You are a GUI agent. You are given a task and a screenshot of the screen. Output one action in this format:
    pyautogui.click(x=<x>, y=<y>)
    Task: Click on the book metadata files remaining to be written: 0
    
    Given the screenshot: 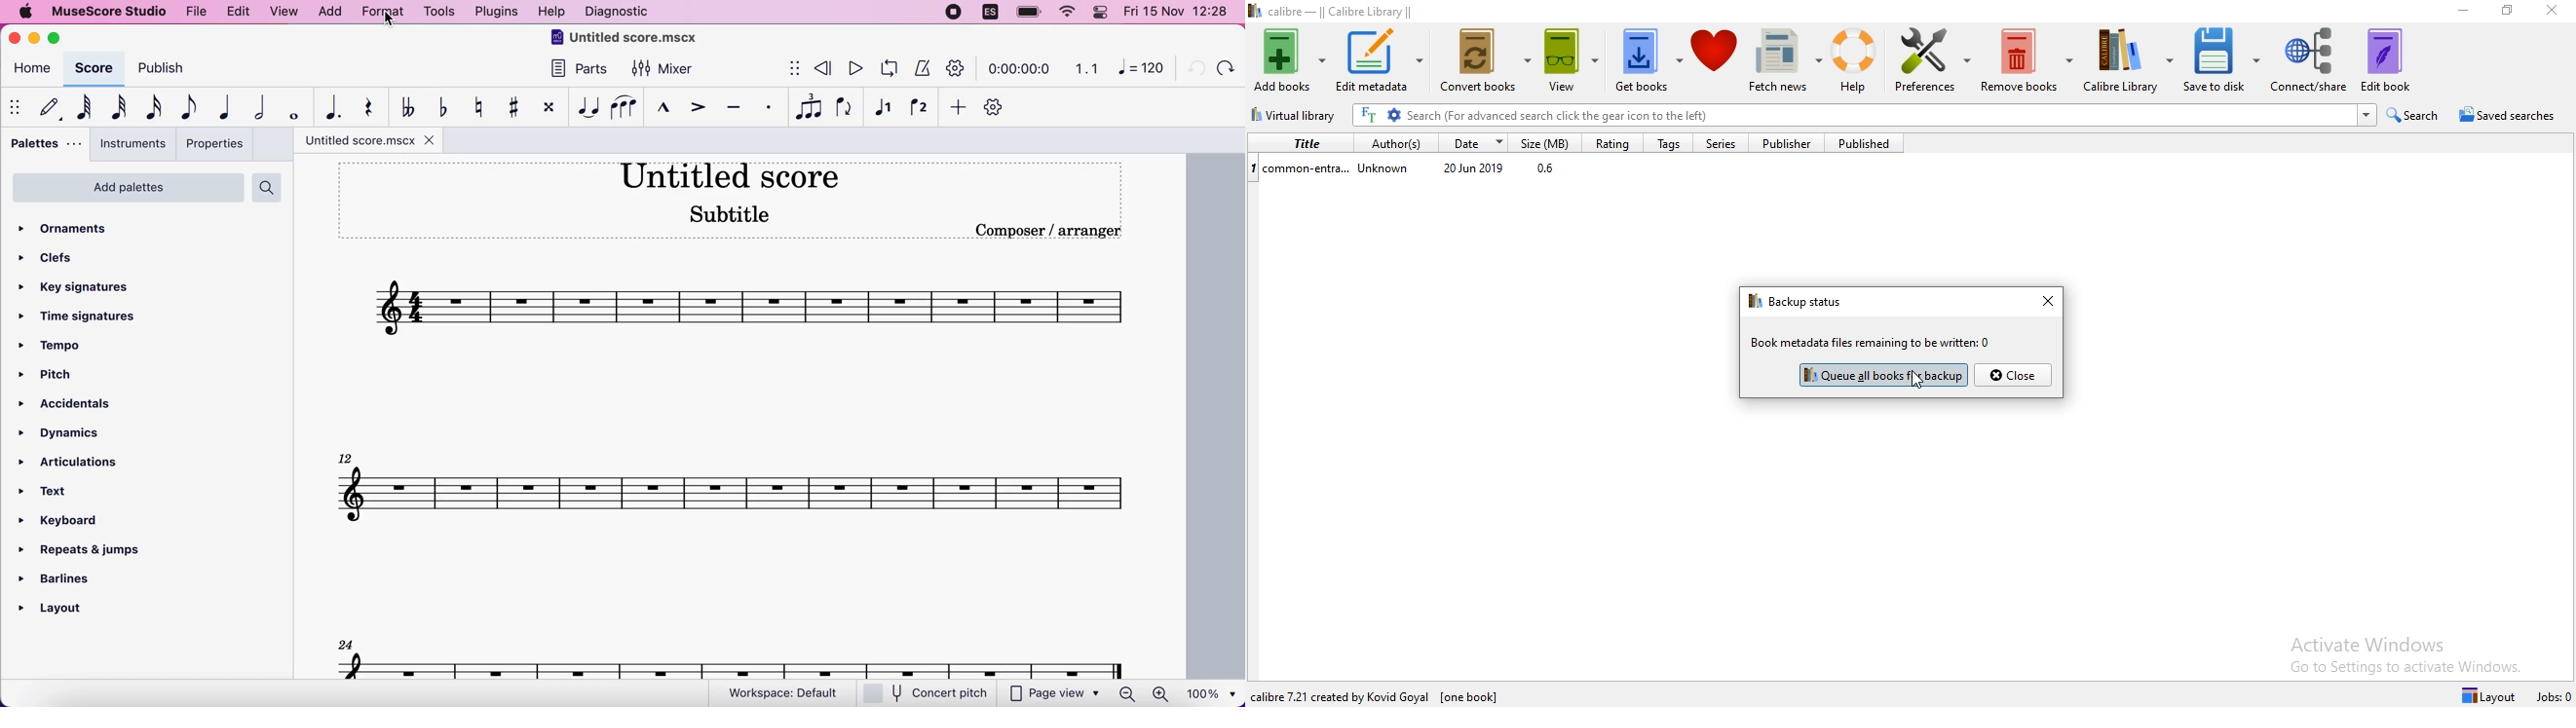 What is the action you would take?
    pyautogui.click(x=1872, y=344)
    